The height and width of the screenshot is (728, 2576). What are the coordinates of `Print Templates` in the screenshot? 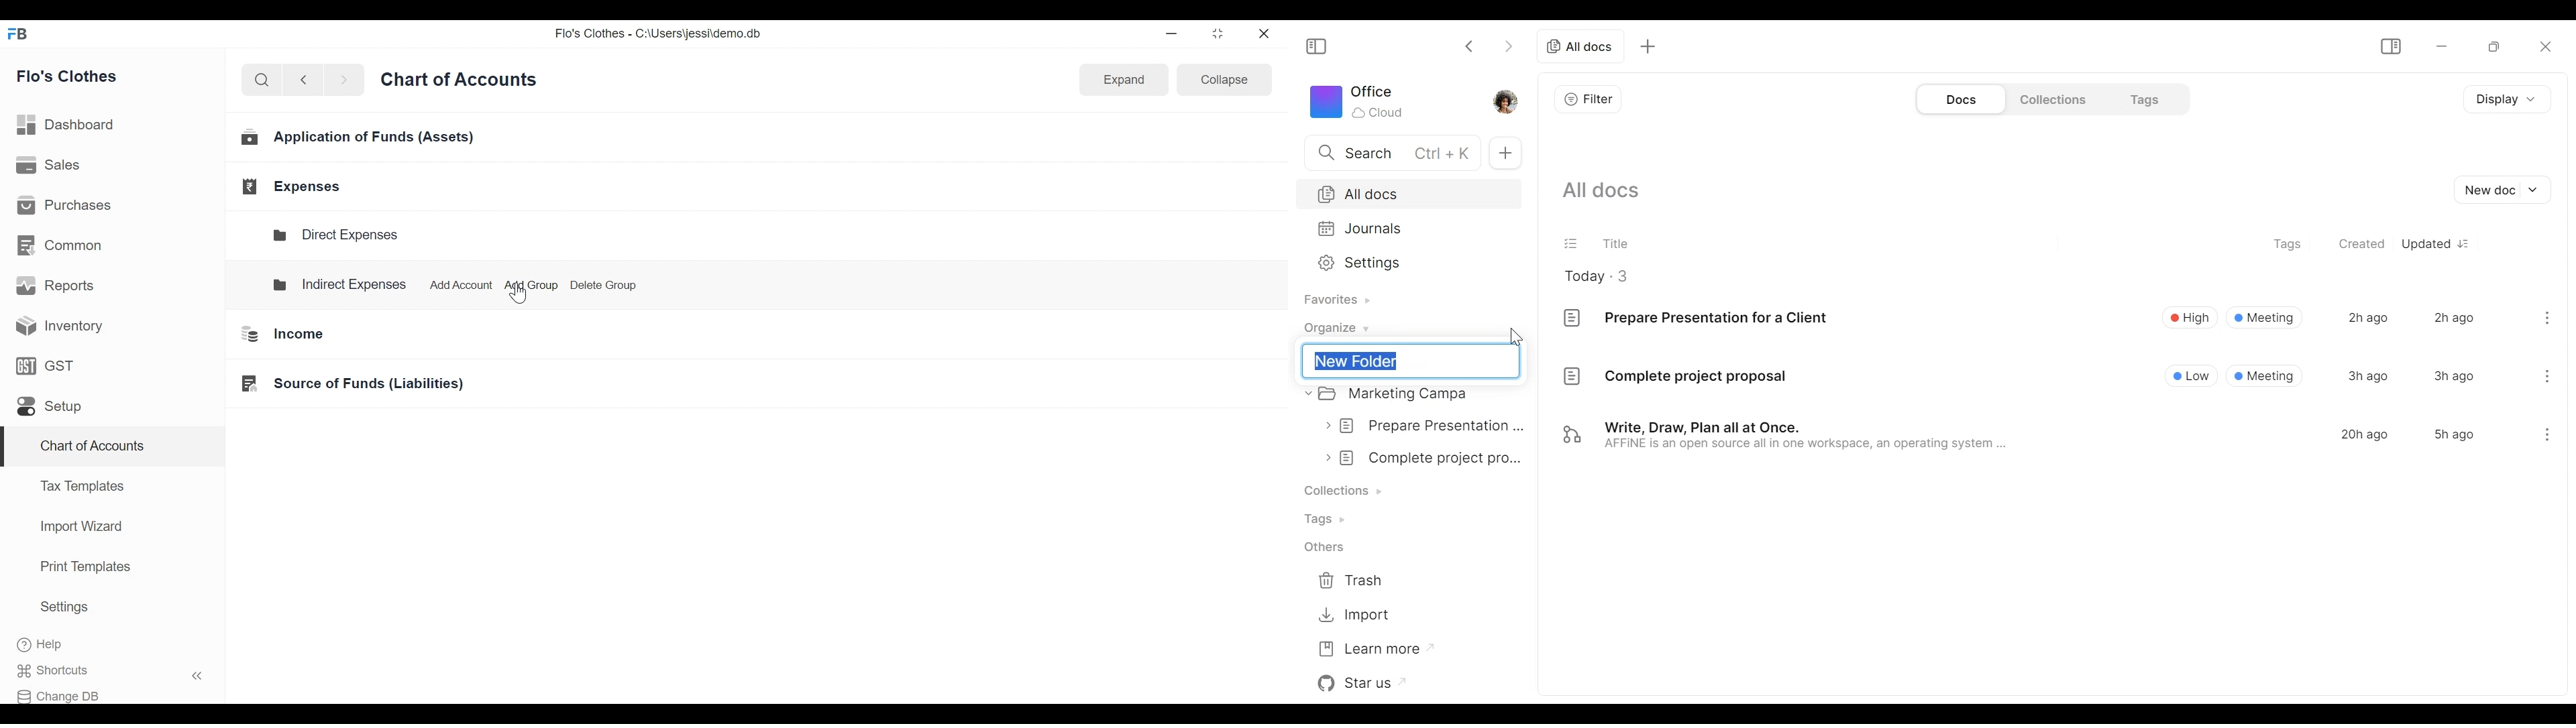 It's located at (84, 566).